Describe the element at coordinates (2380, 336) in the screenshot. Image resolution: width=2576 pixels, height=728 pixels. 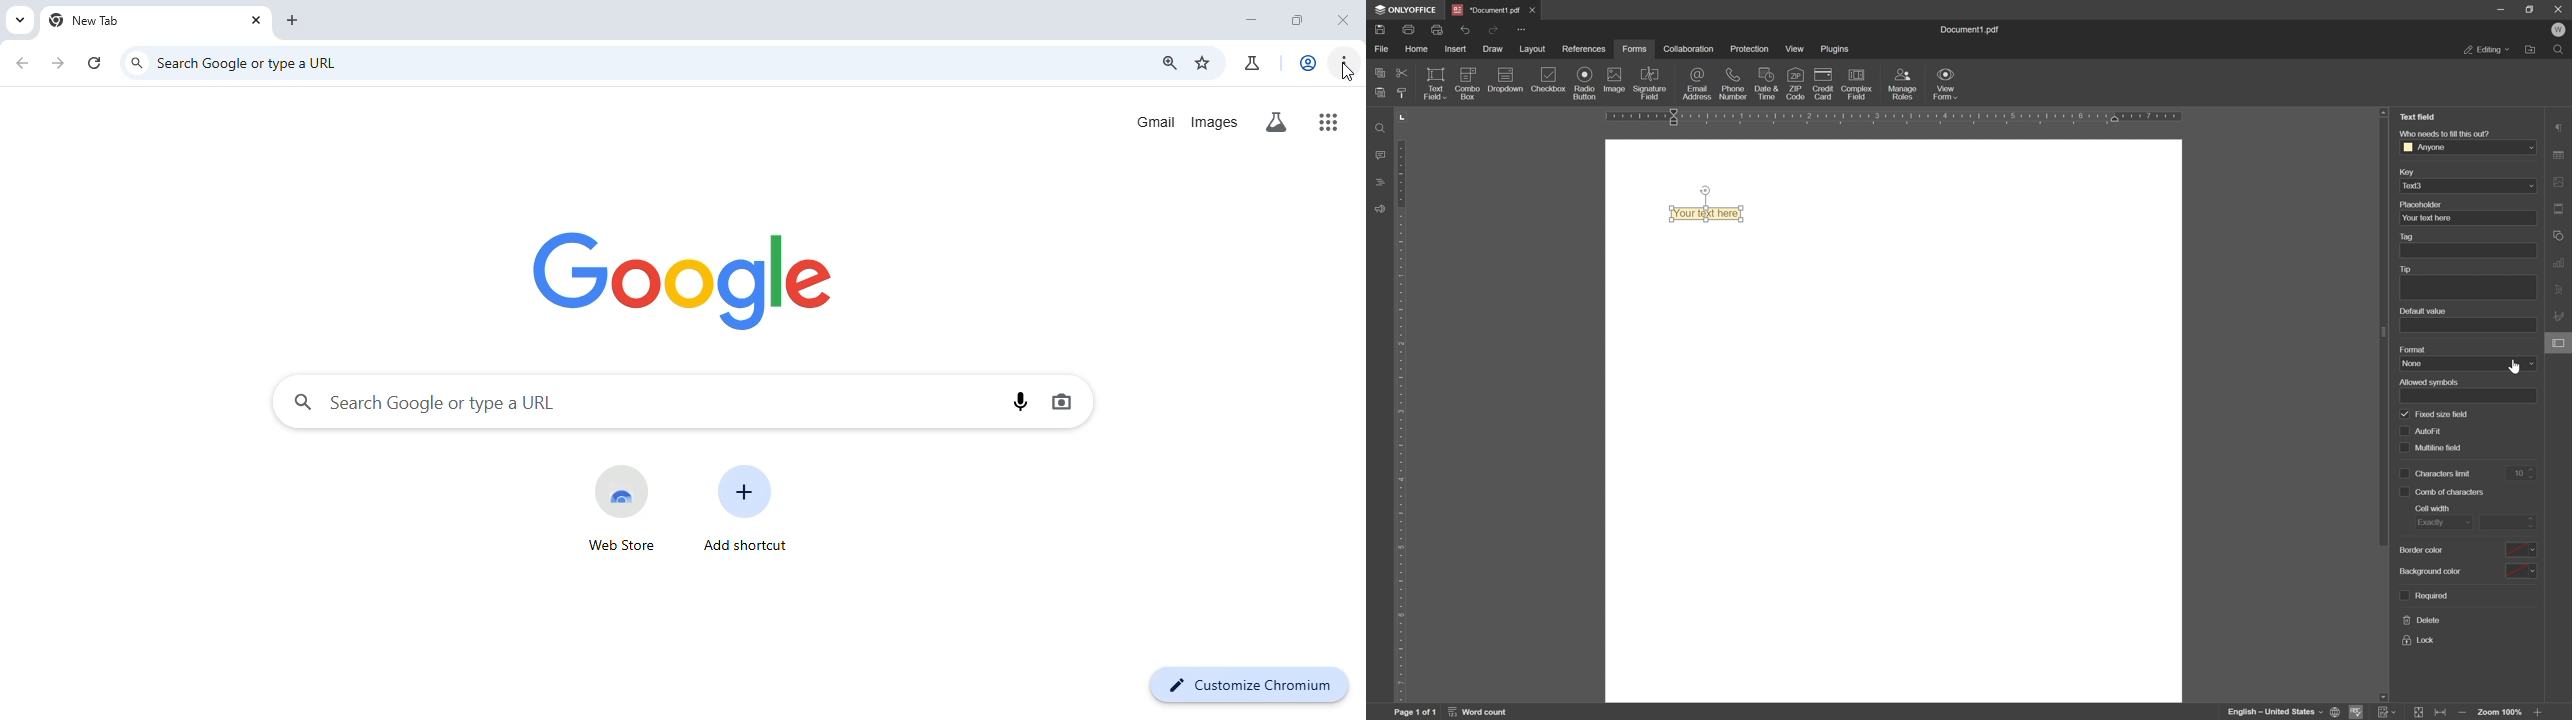
I see `scroll bar` at that location.